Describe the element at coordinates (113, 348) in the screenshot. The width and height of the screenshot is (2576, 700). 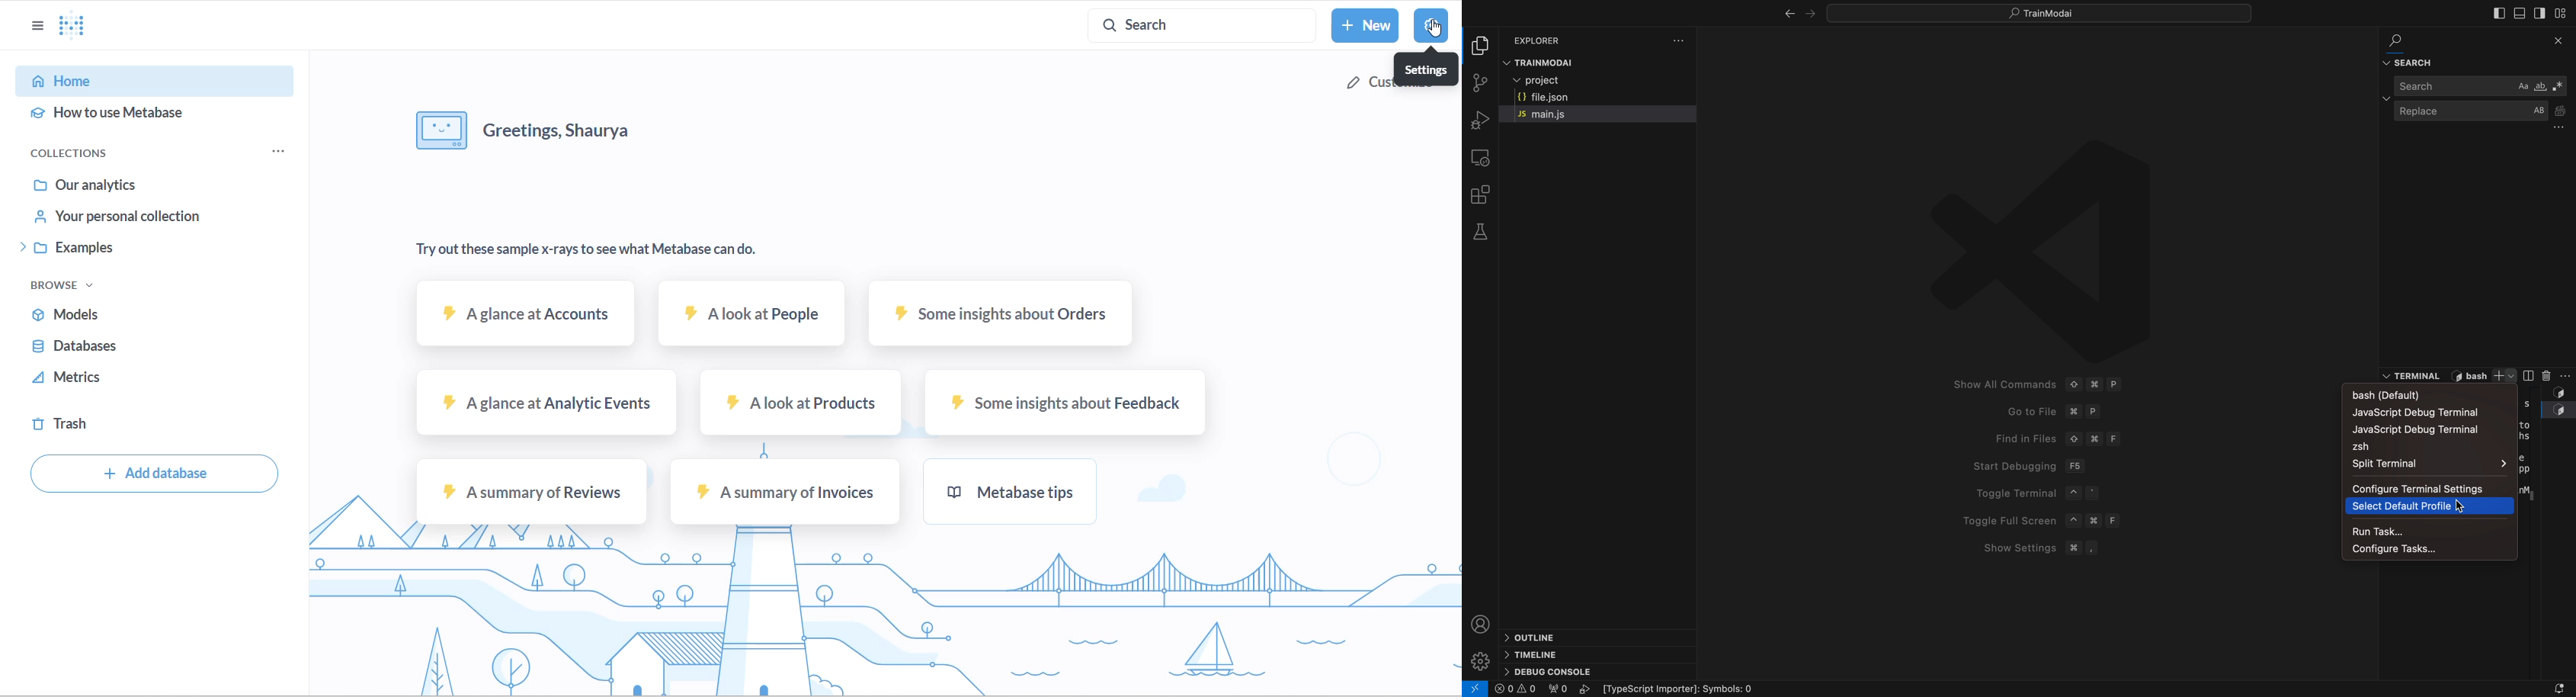
I see `databases` at that location.